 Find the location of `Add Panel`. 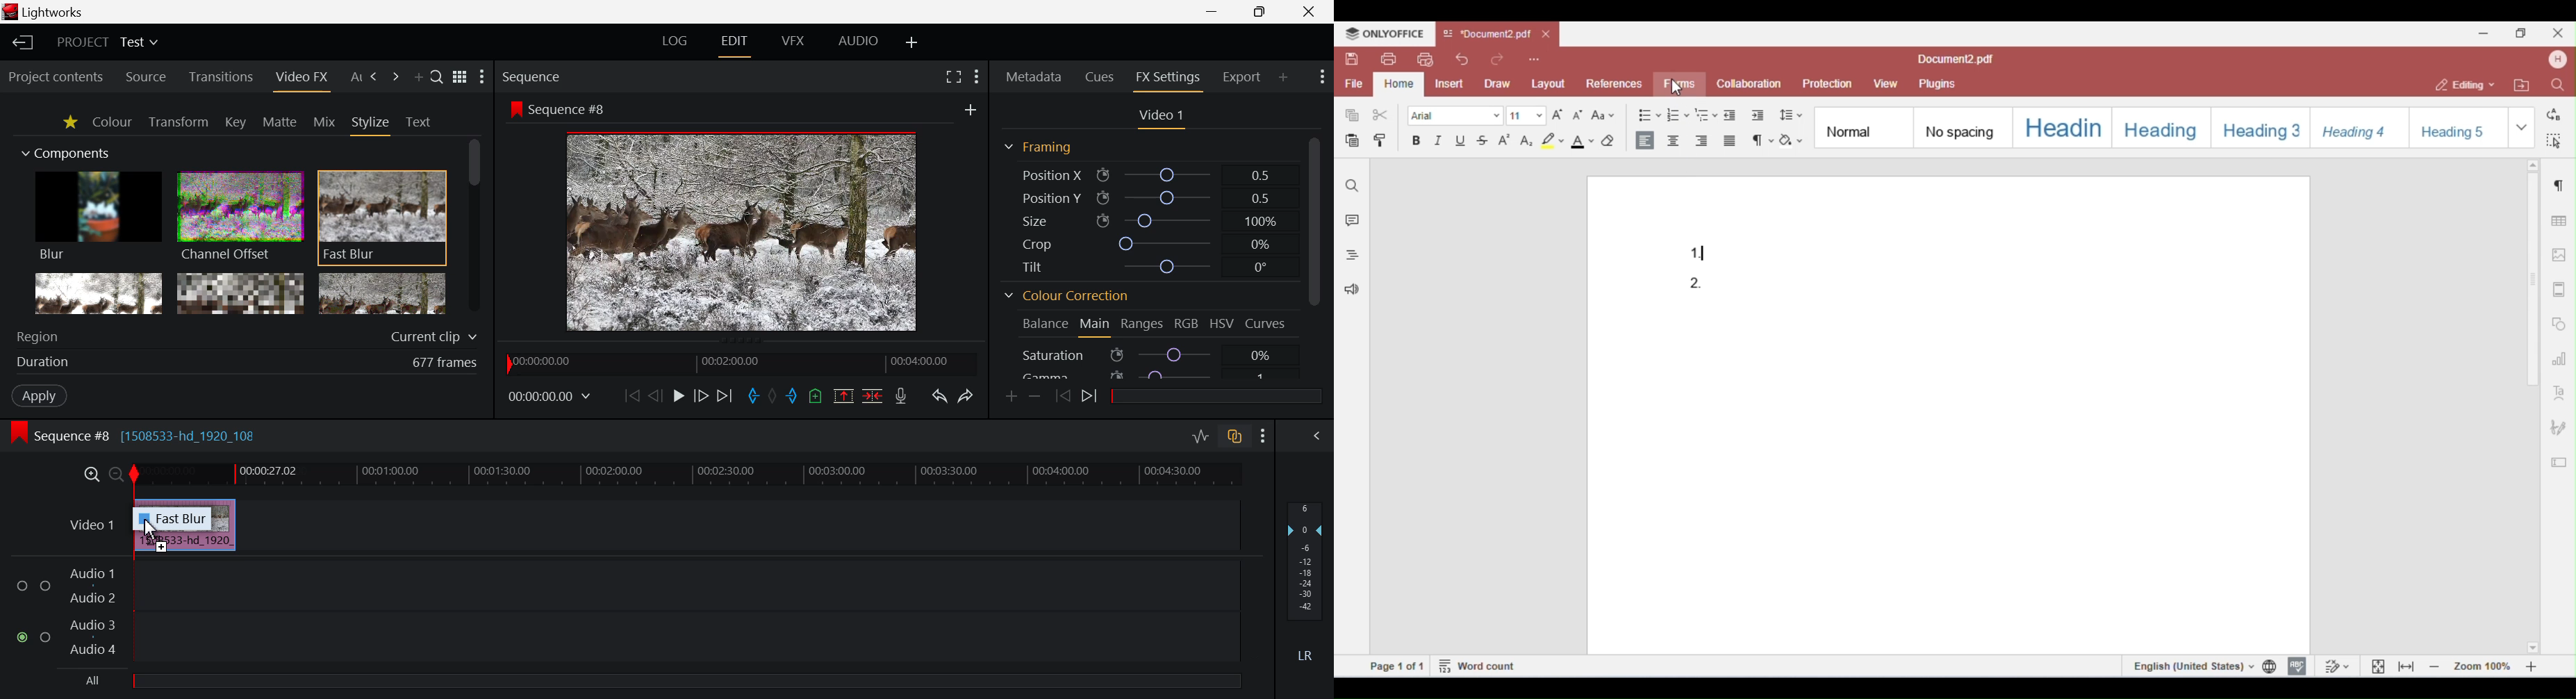

Add Panel is located at coordinates (1284, 77).